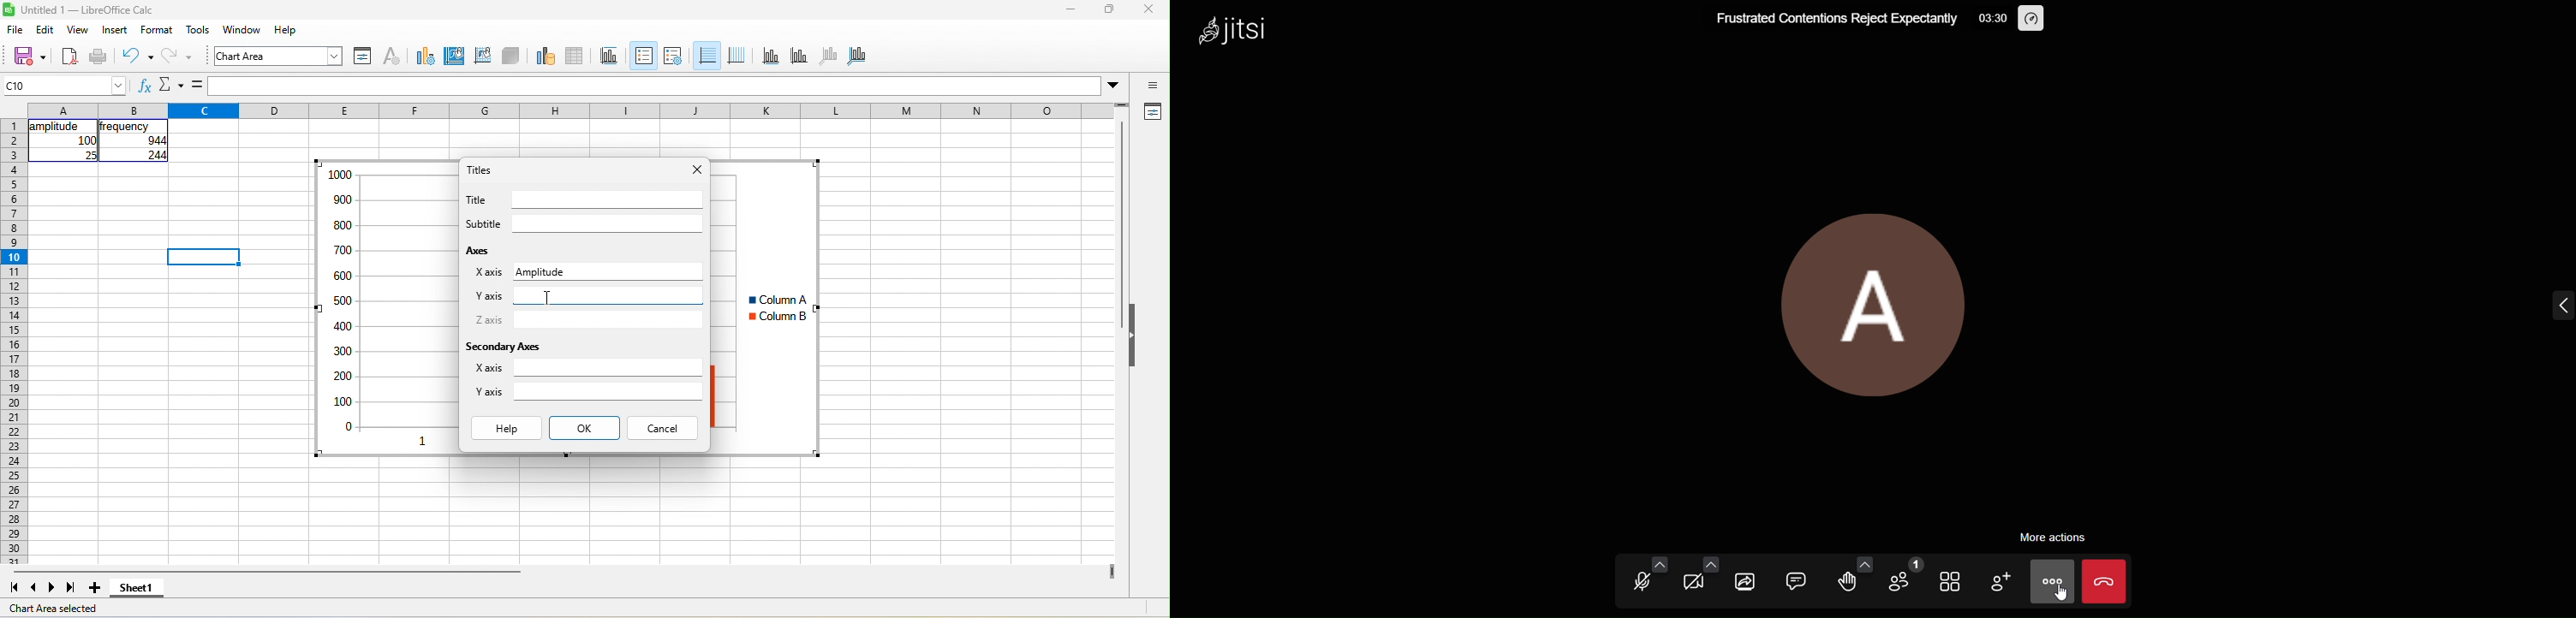  What do you see at coordinates (267, 572) in the screenshot?
I see `horizontal scroll bar` at bounding box center [267, 572].